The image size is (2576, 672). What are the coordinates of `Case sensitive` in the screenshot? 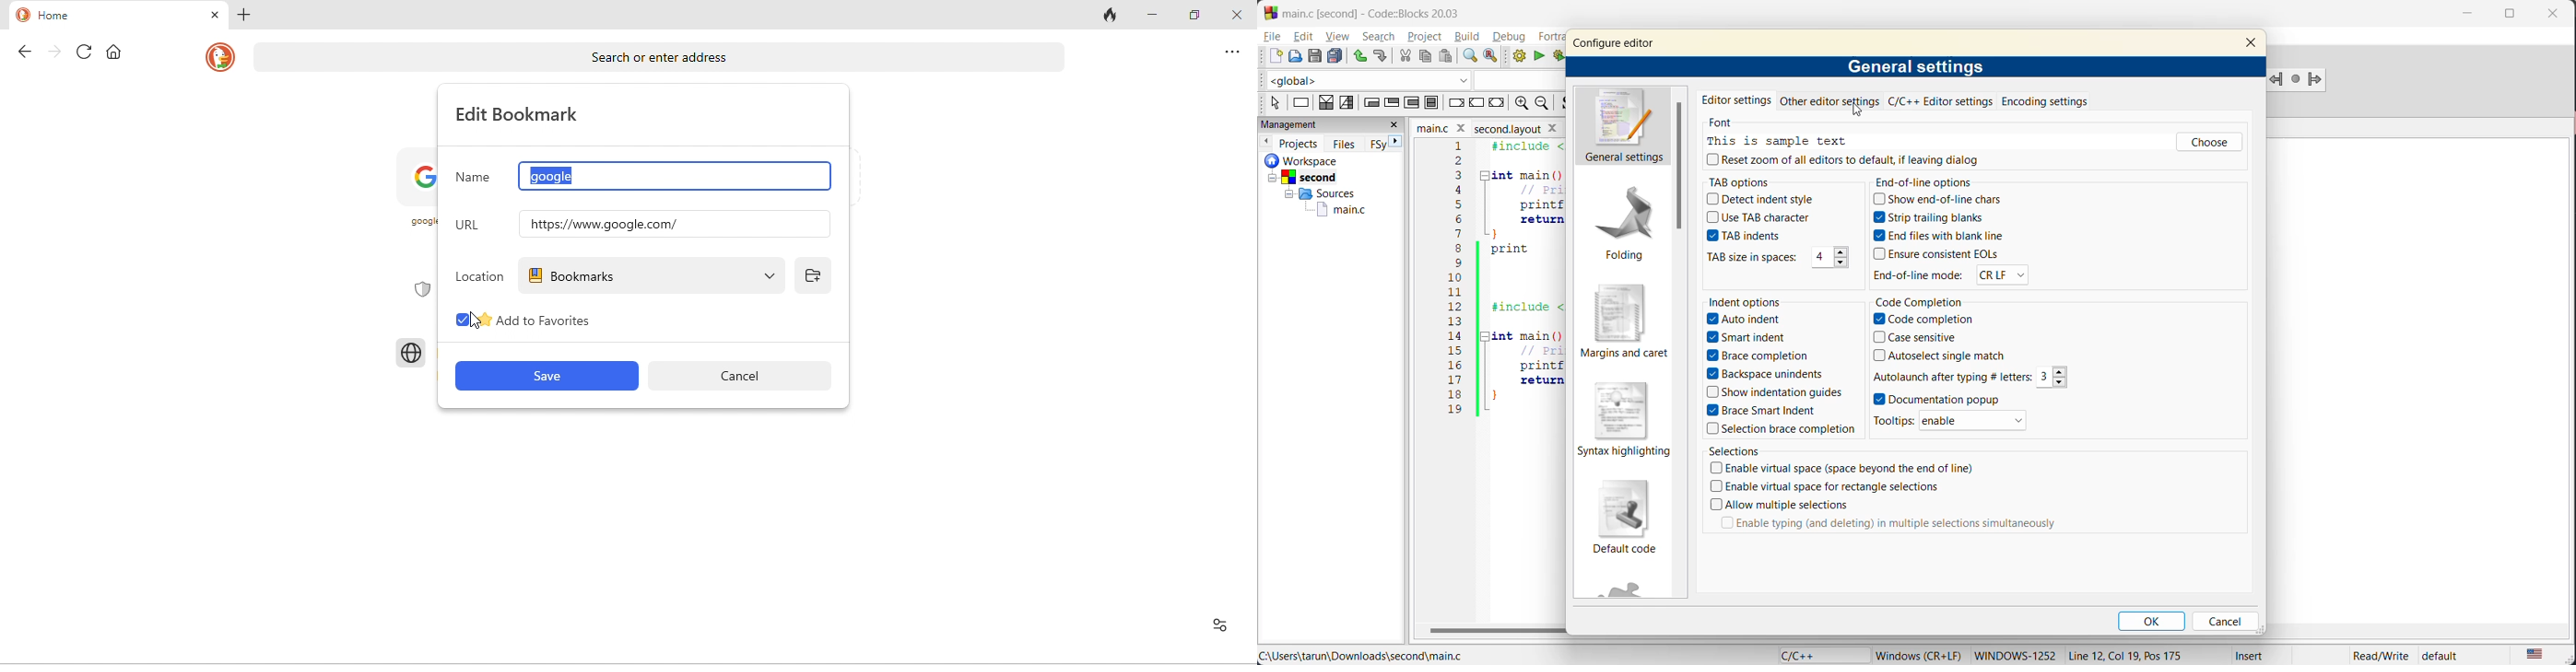 It's located at (1941, 338).